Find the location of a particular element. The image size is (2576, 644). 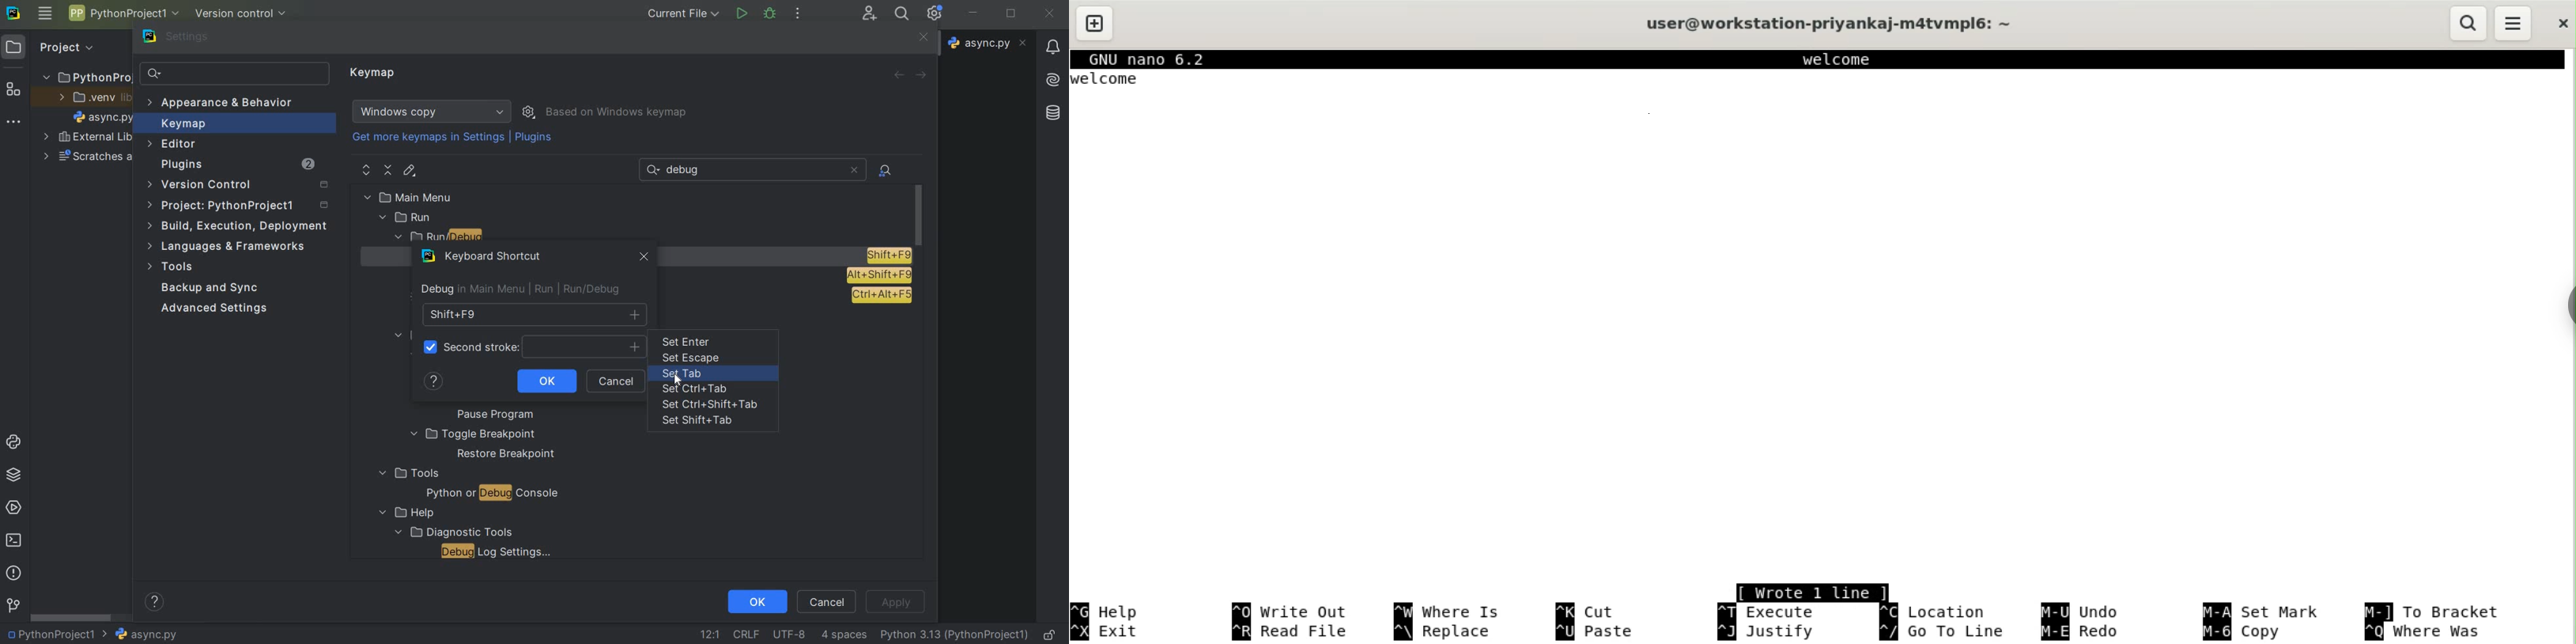

windows copy is located at coordinates (434, 111).